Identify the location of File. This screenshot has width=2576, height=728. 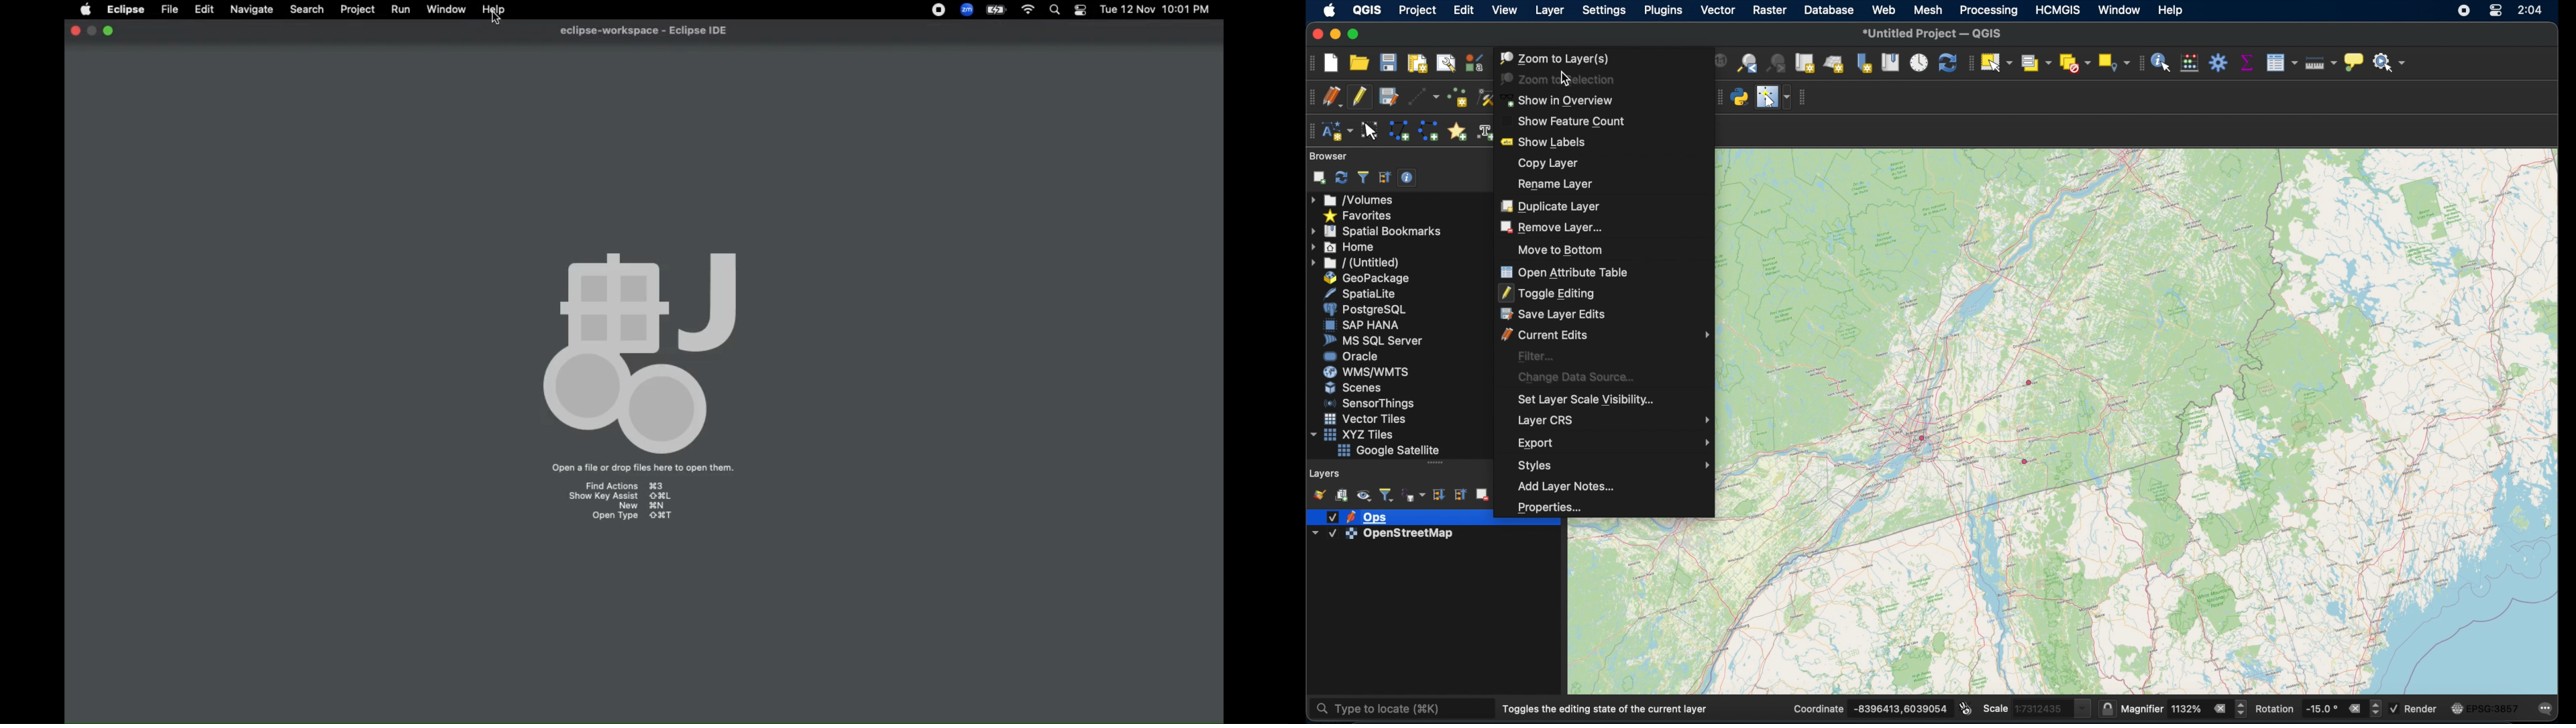
(170, 10).